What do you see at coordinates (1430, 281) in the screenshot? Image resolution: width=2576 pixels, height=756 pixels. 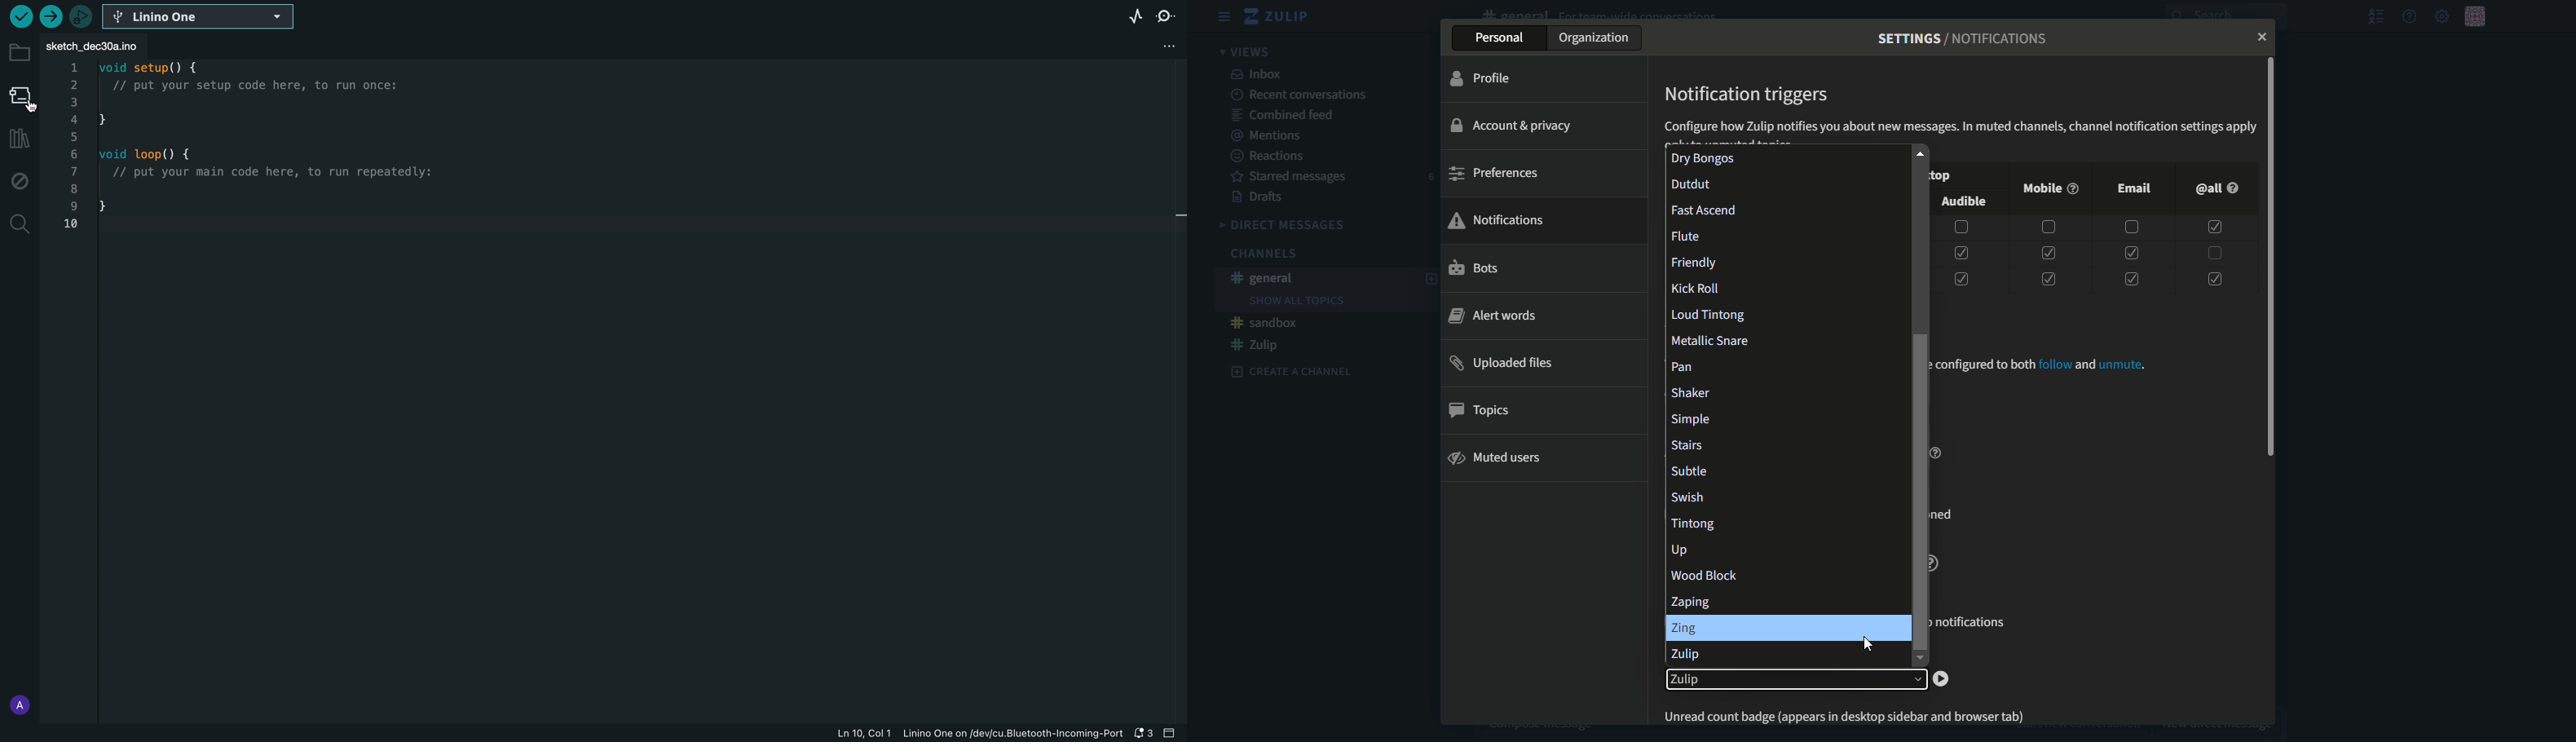 I see `add new` at bounding box center [1430, 281].